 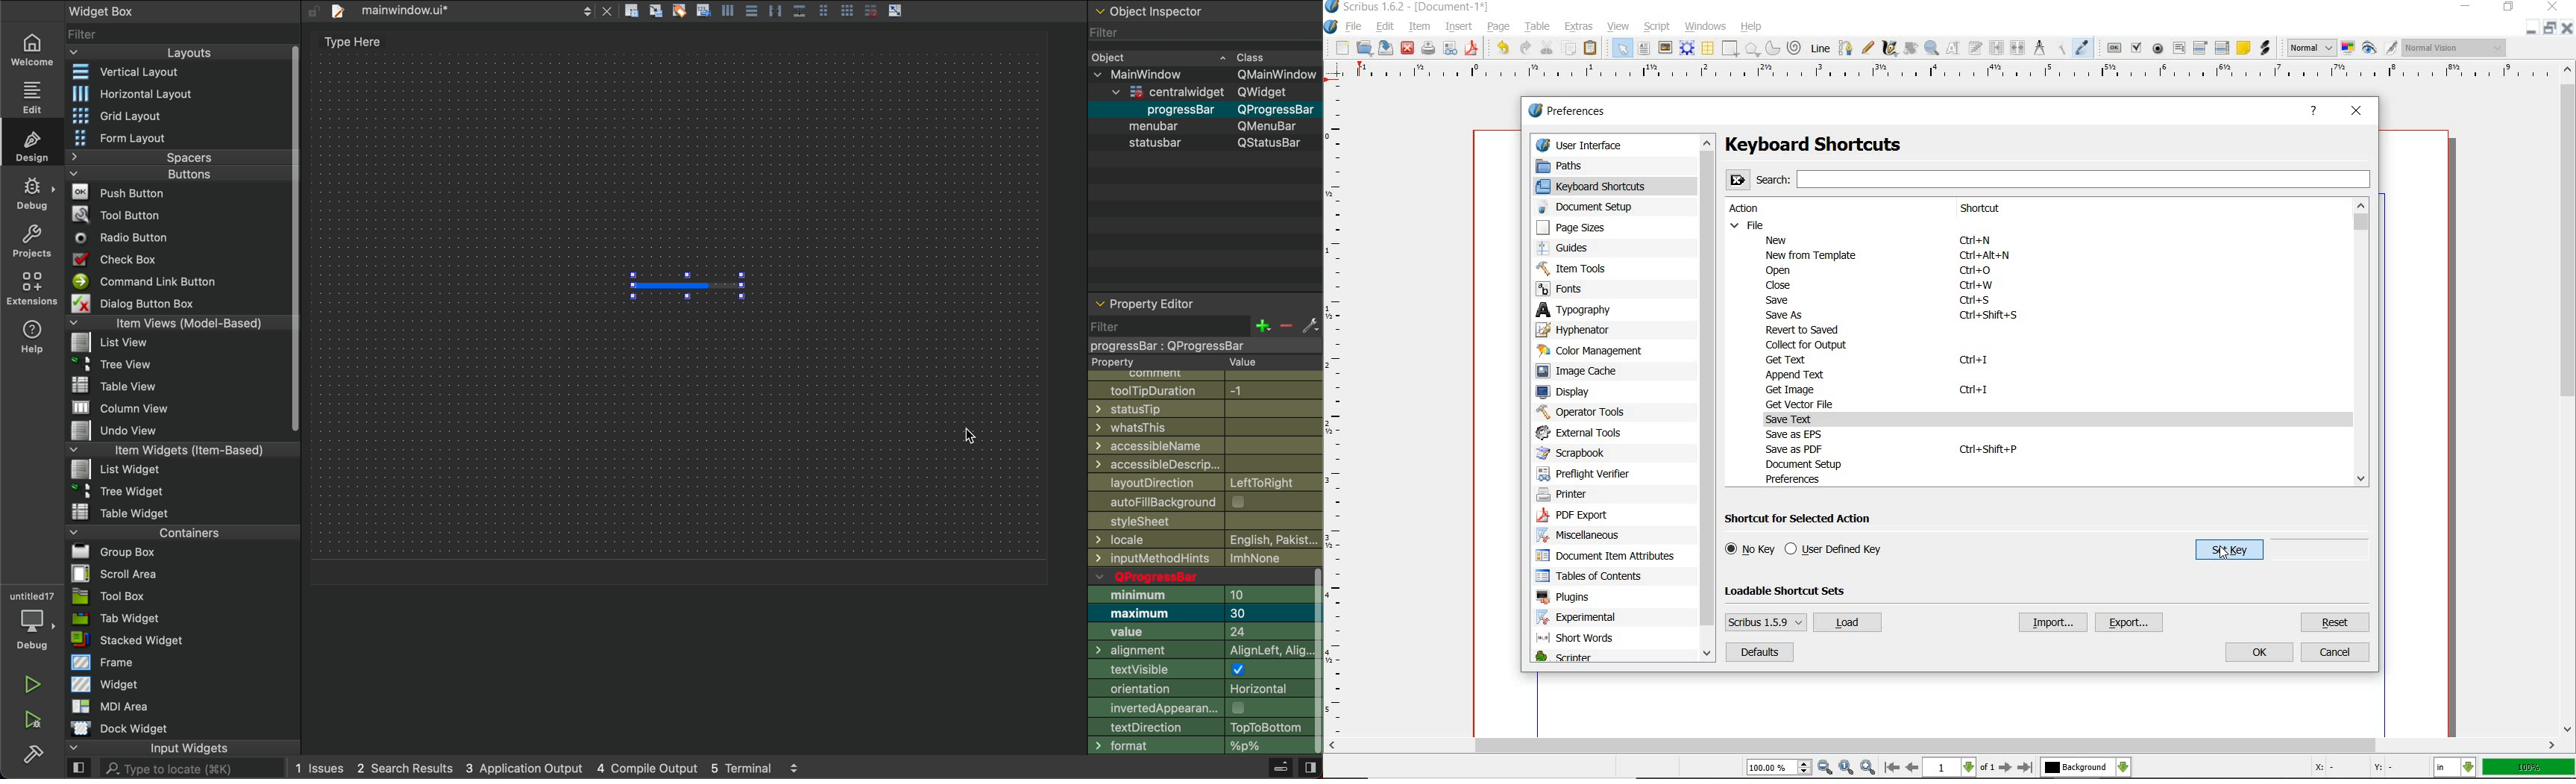 I want to click on link text frames, so click(x=1998, y=48).